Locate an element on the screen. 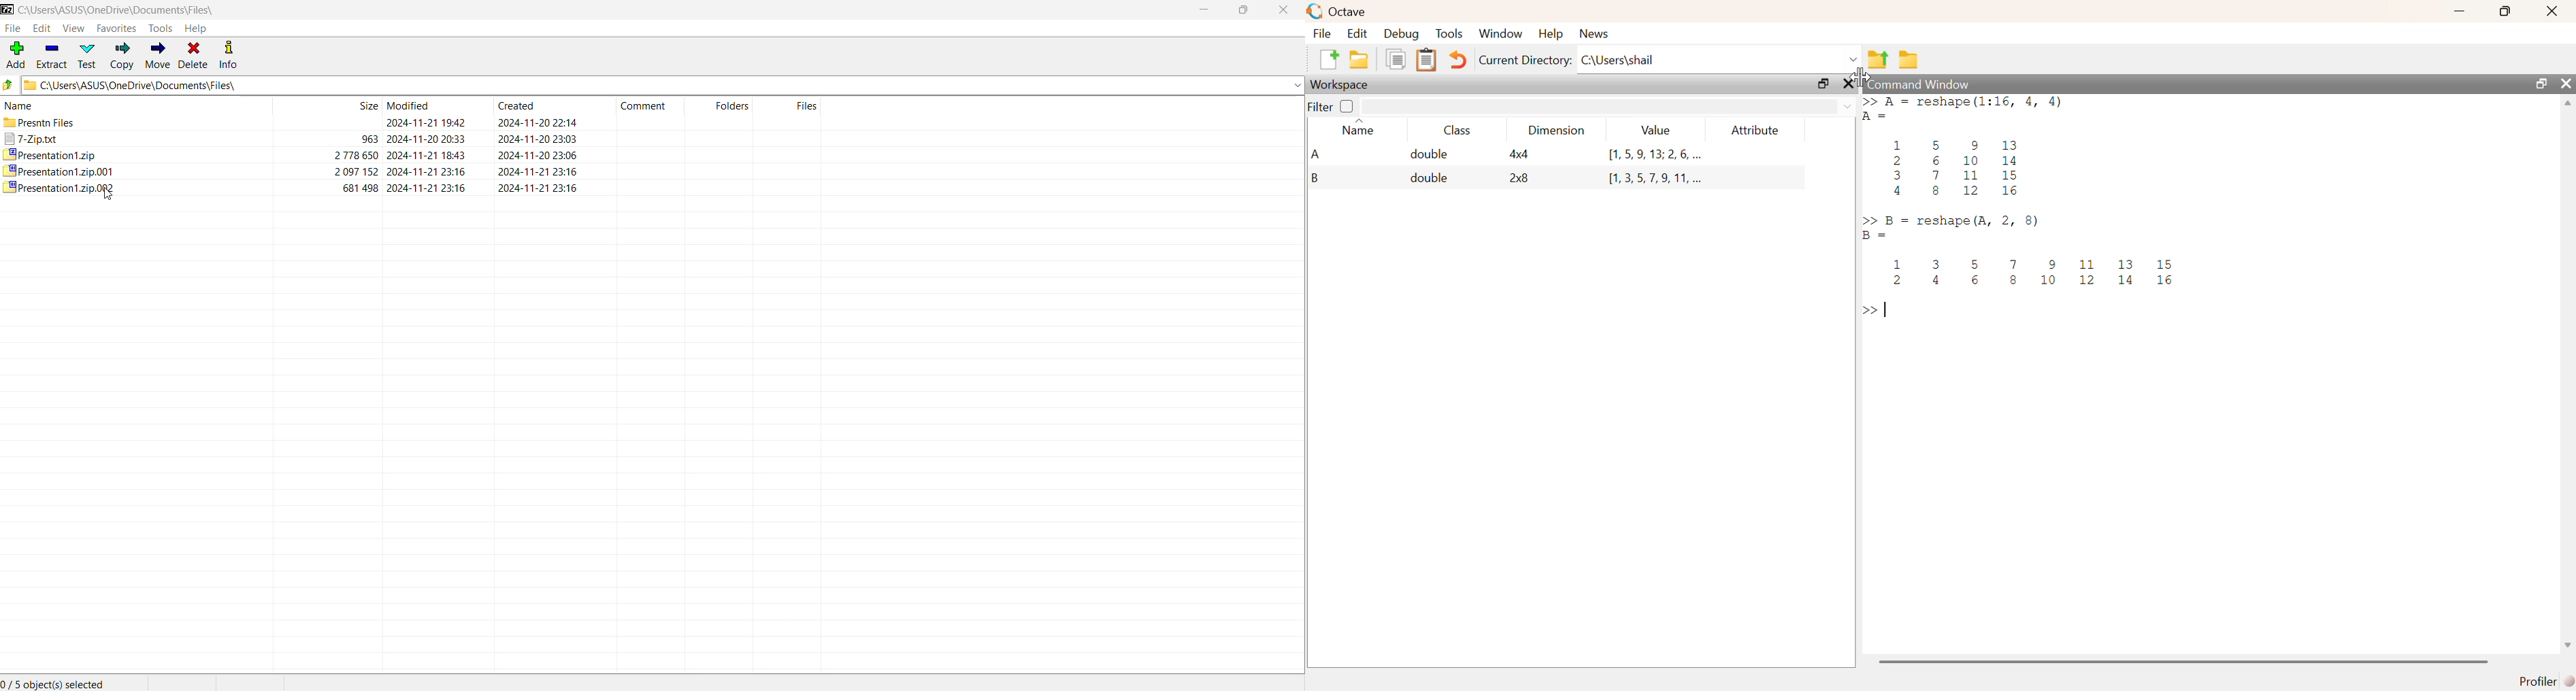 The image size is (2576, 700). Minimize is located at coordinates (1201, 10).